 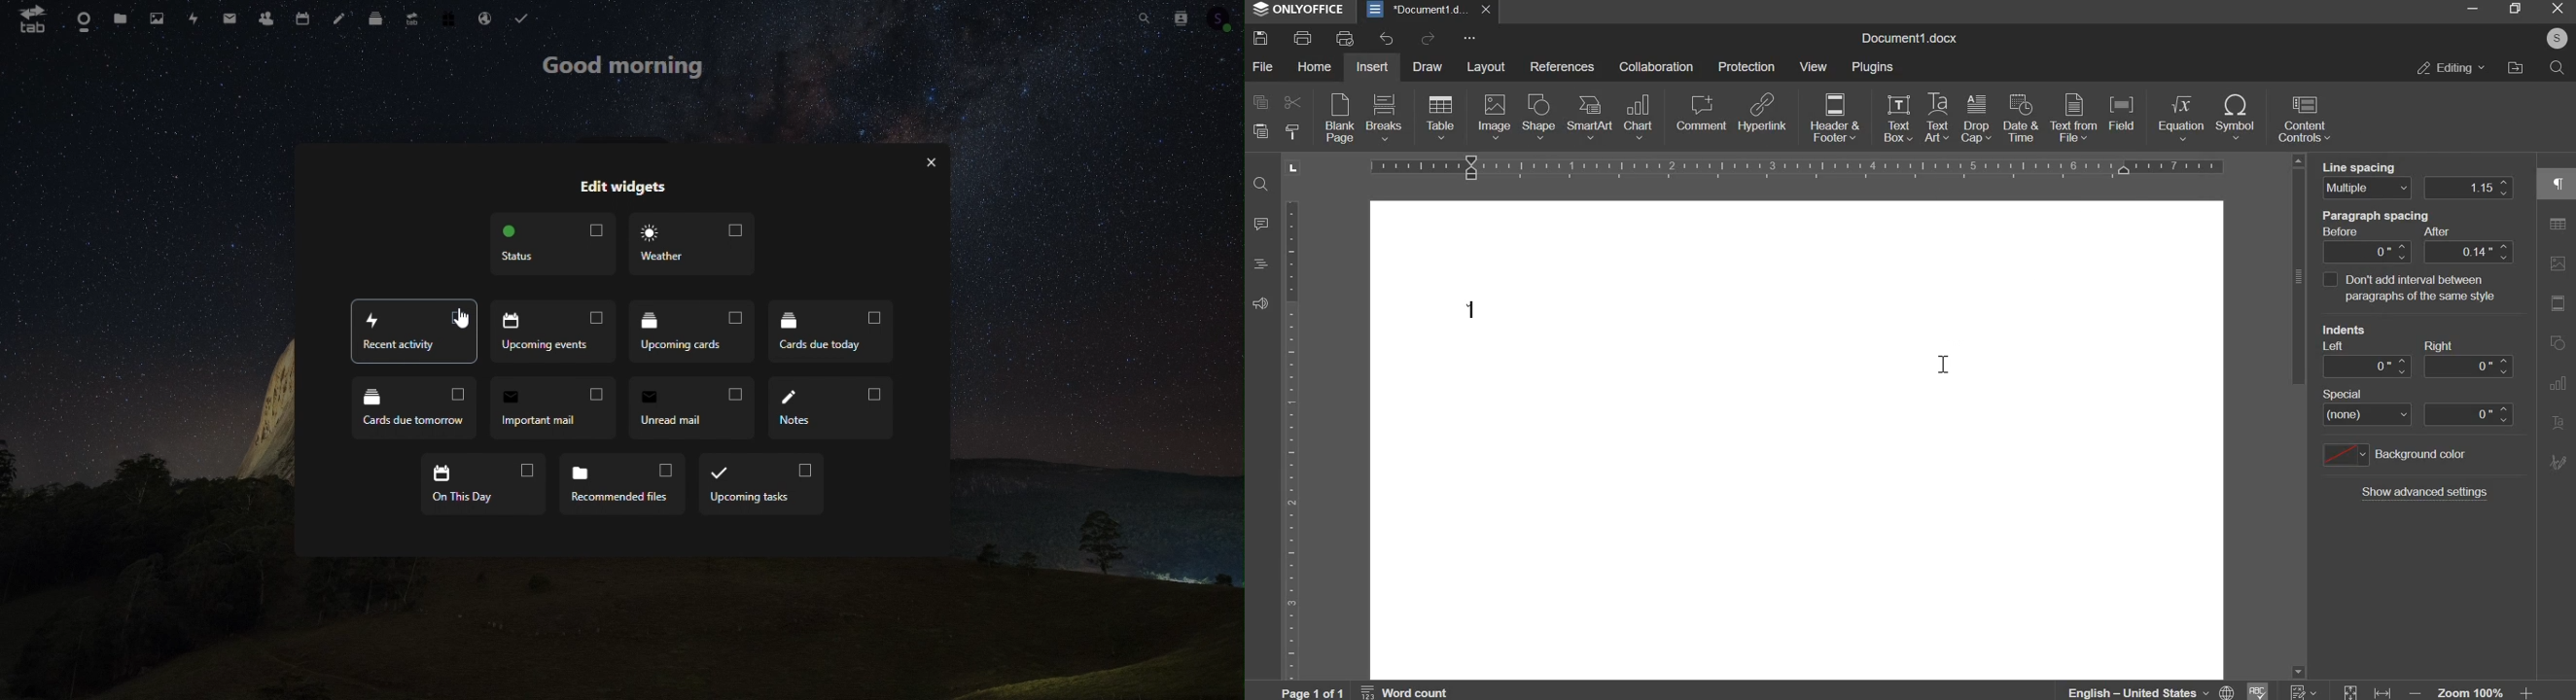 What do you see at coordinates (2235, 116) in the screenshot?
I see `symbol` at bounding box center [2235, 116].